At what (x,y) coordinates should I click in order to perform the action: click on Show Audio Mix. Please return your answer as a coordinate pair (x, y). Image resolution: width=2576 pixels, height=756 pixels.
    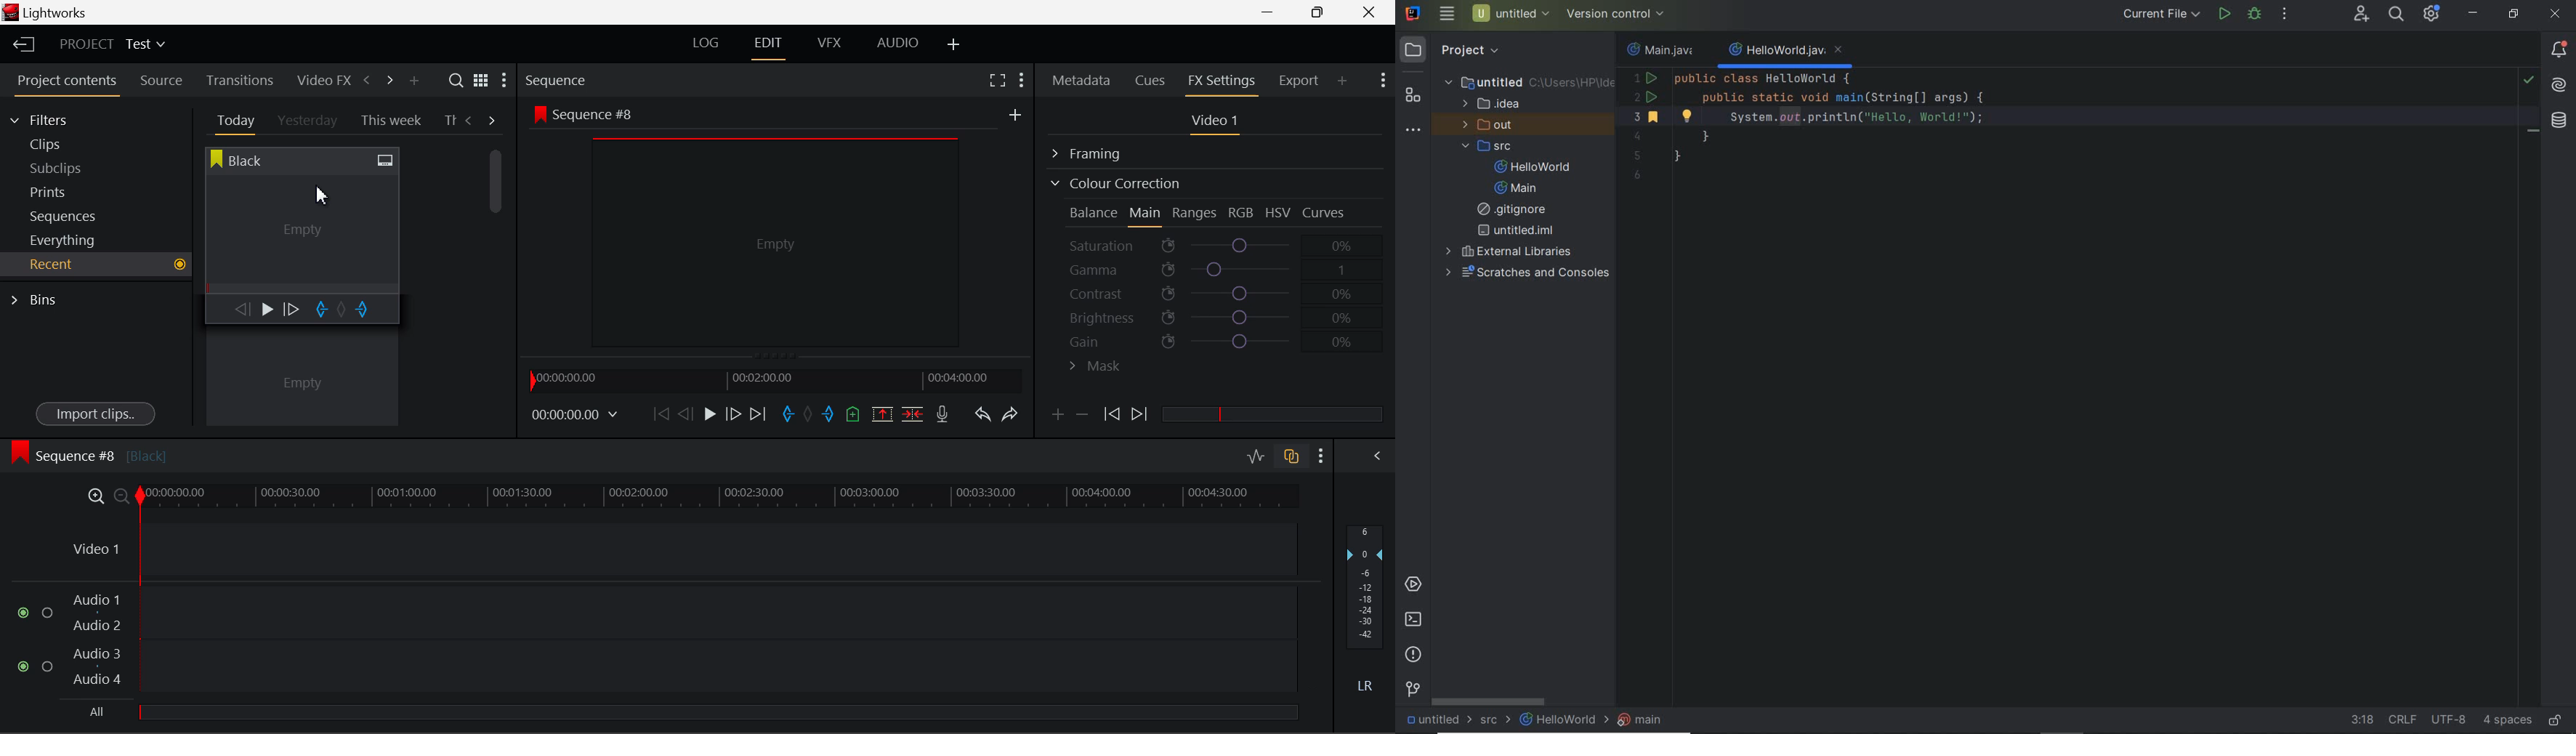
    Looking at the image, I should click on (1378, 454).